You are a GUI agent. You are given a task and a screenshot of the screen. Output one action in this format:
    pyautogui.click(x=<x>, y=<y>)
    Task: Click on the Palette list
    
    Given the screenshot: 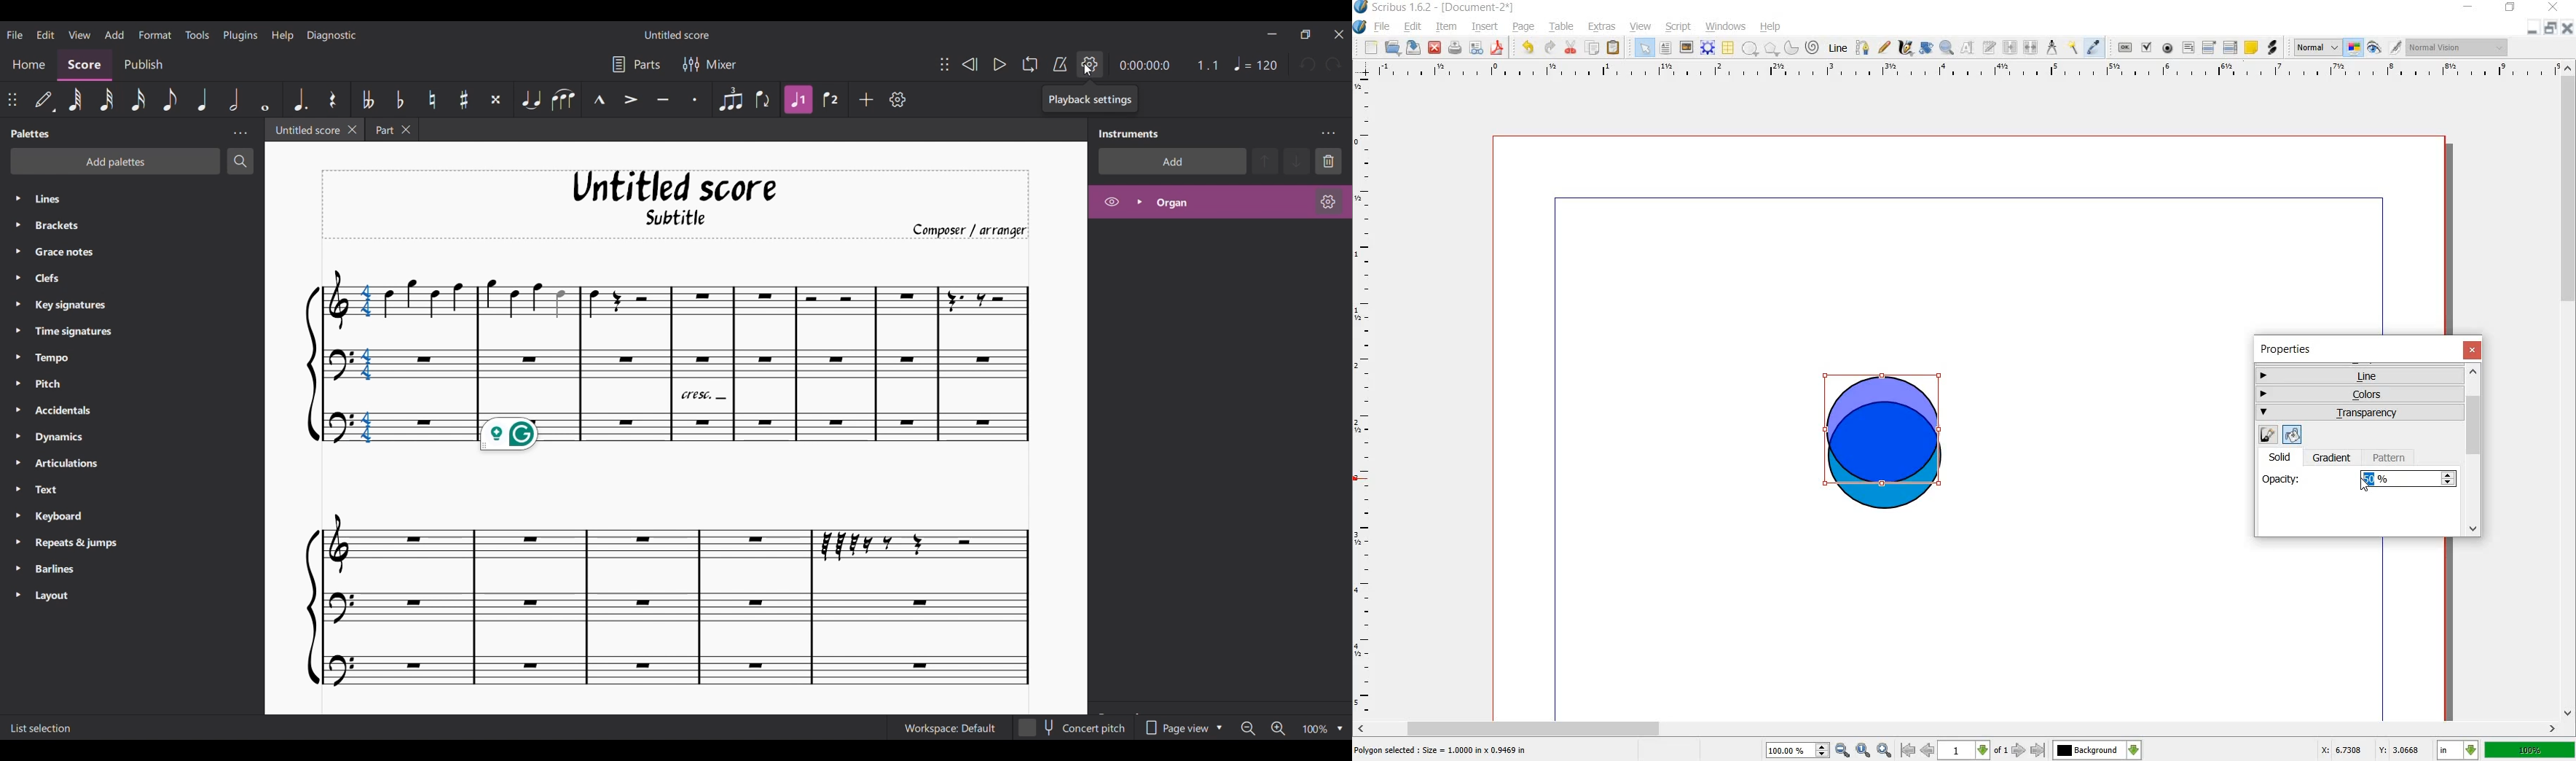 What is the action you would take?
    pyautogui.click(x=146, y=397)
    